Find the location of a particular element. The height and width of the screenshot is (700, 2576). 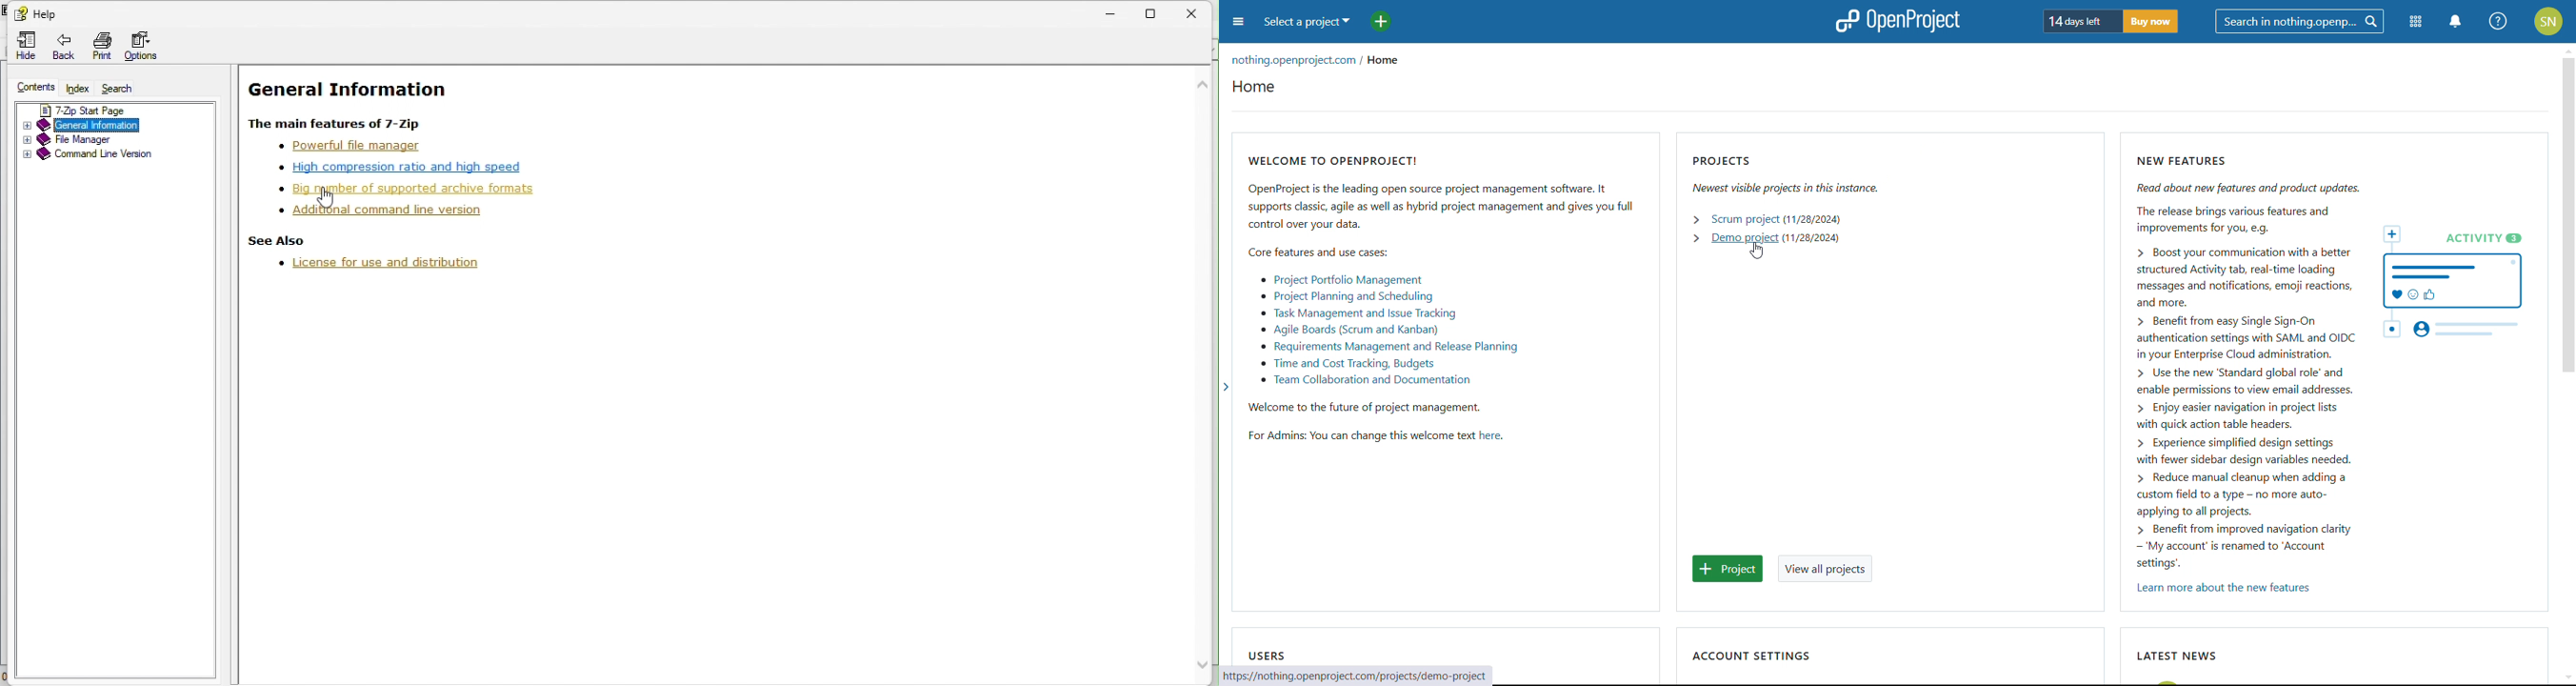

open sidebar menu is located at coordinates (1239, 22).